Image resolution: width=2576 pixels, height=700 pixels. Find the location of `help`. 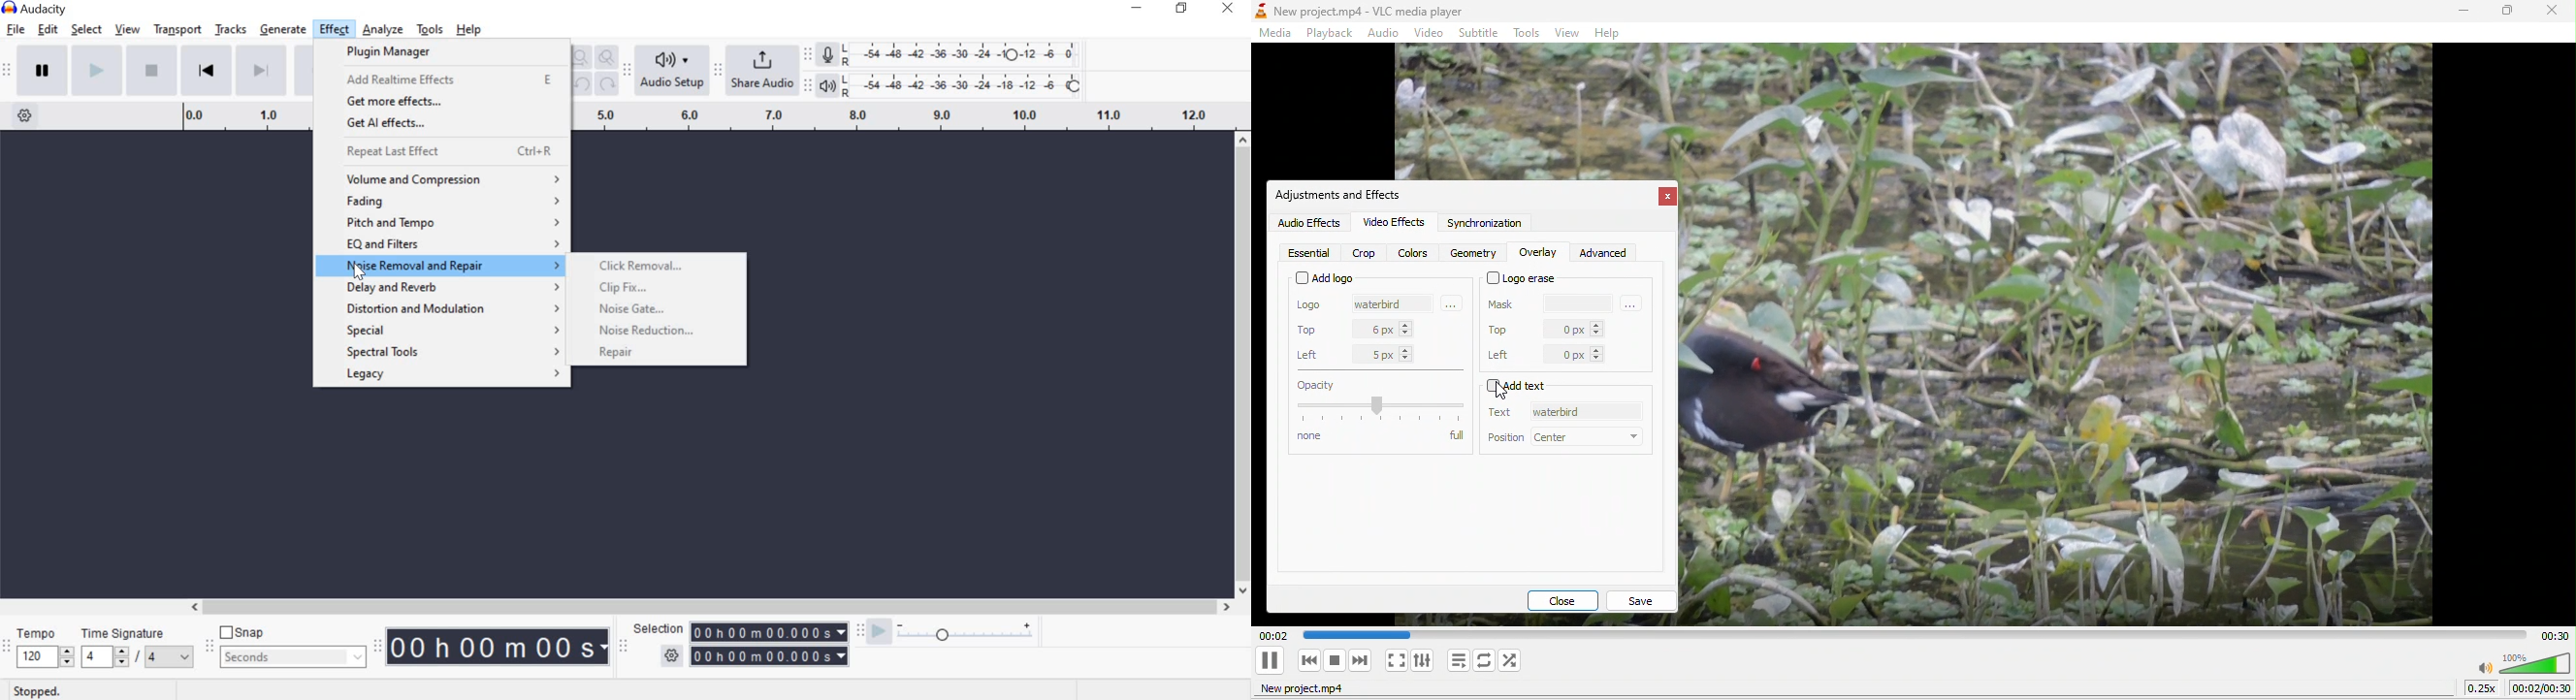

help is located at coordinates (471, 29).